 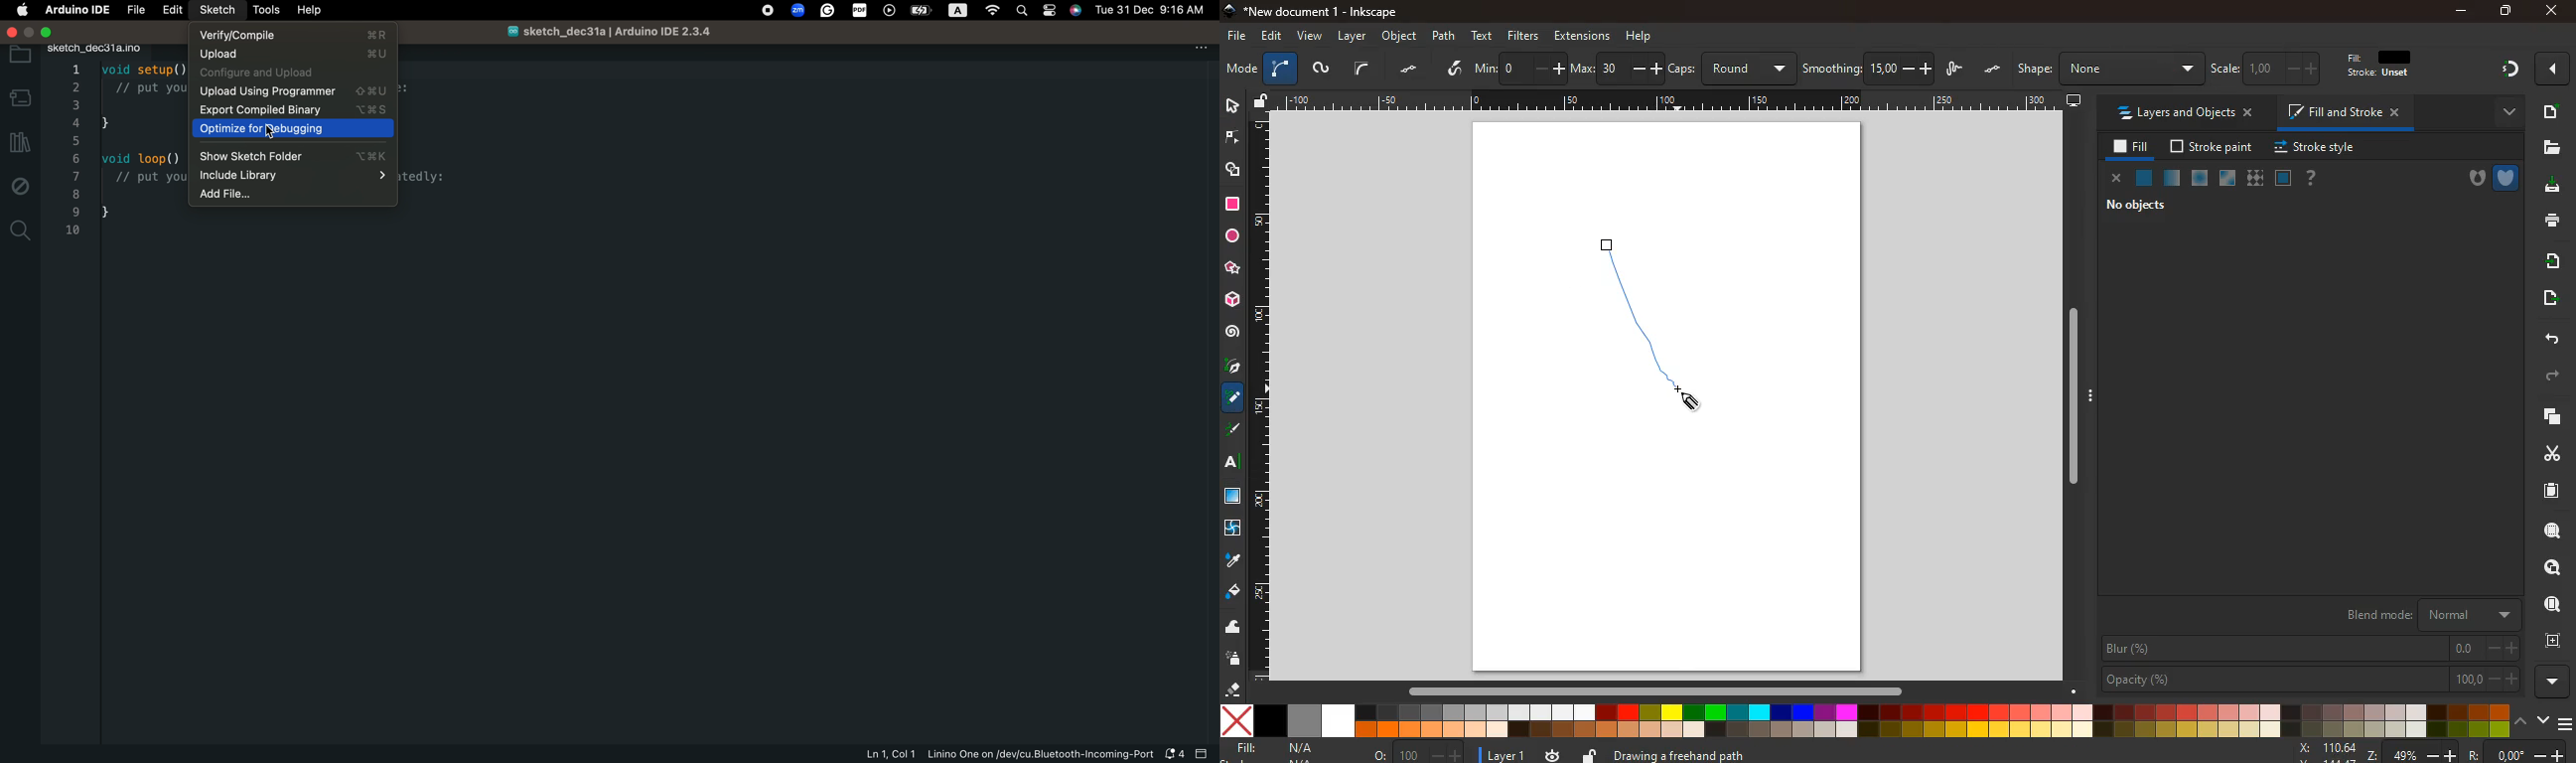 What do you see at coordinates (2545, 416) in the screenshot?
I see `layers` at bounding box center [2545, 416].